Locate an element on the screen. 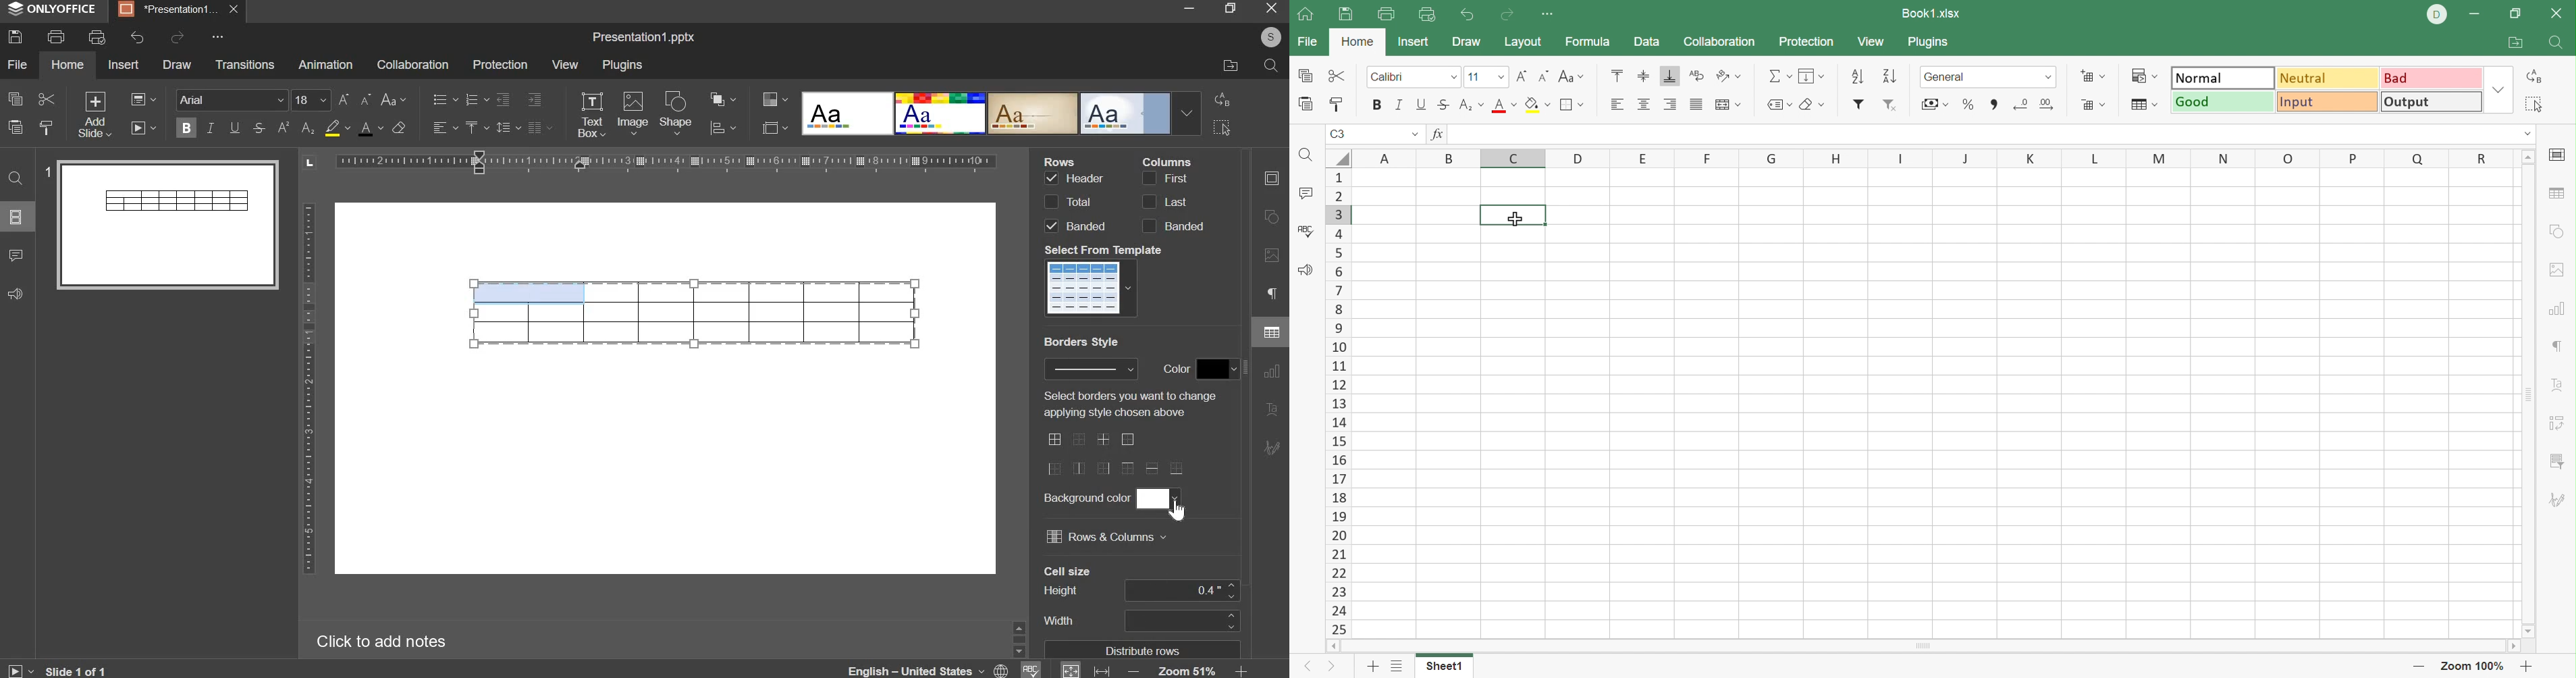 Image resolution: width=2576 pixels, height=700 pixels. Restore down is located at coordinates (2517, 13).